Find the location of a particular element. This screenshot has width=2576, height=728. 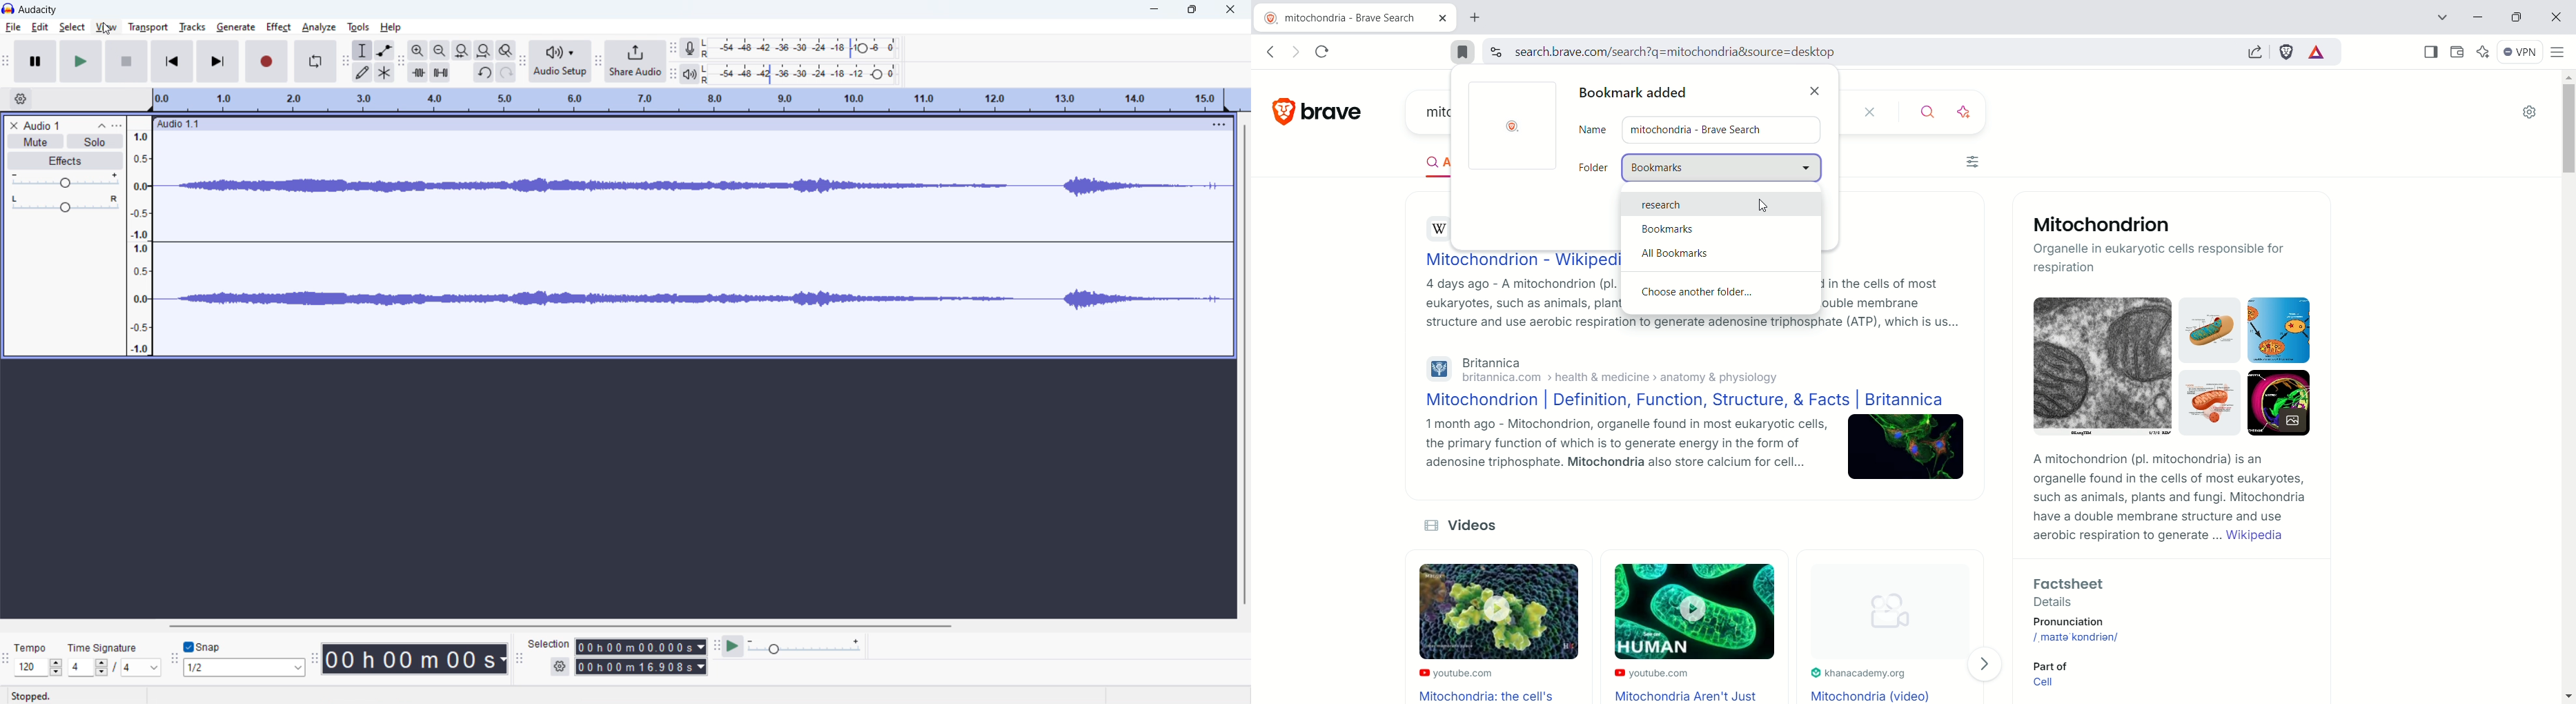

wallet is located at coordinates (2457, 52).